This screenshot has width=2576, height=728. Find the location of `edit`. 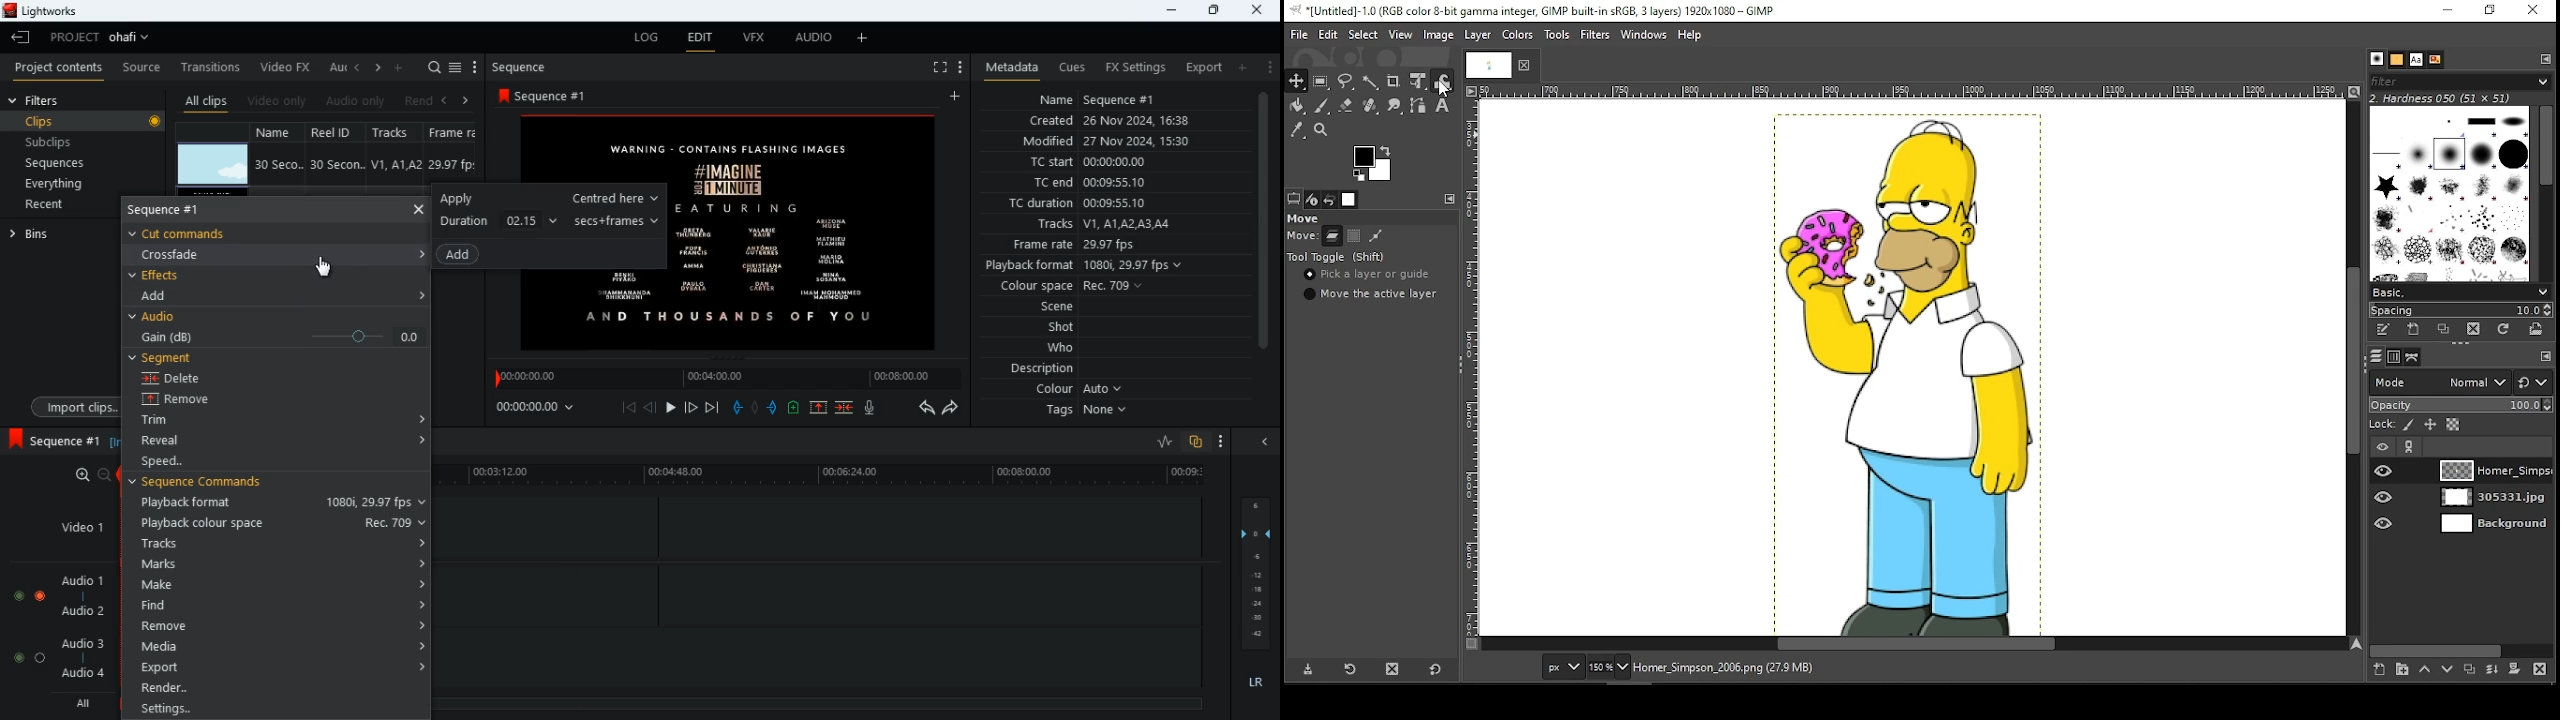

edit is located at coordinates (700, 40).